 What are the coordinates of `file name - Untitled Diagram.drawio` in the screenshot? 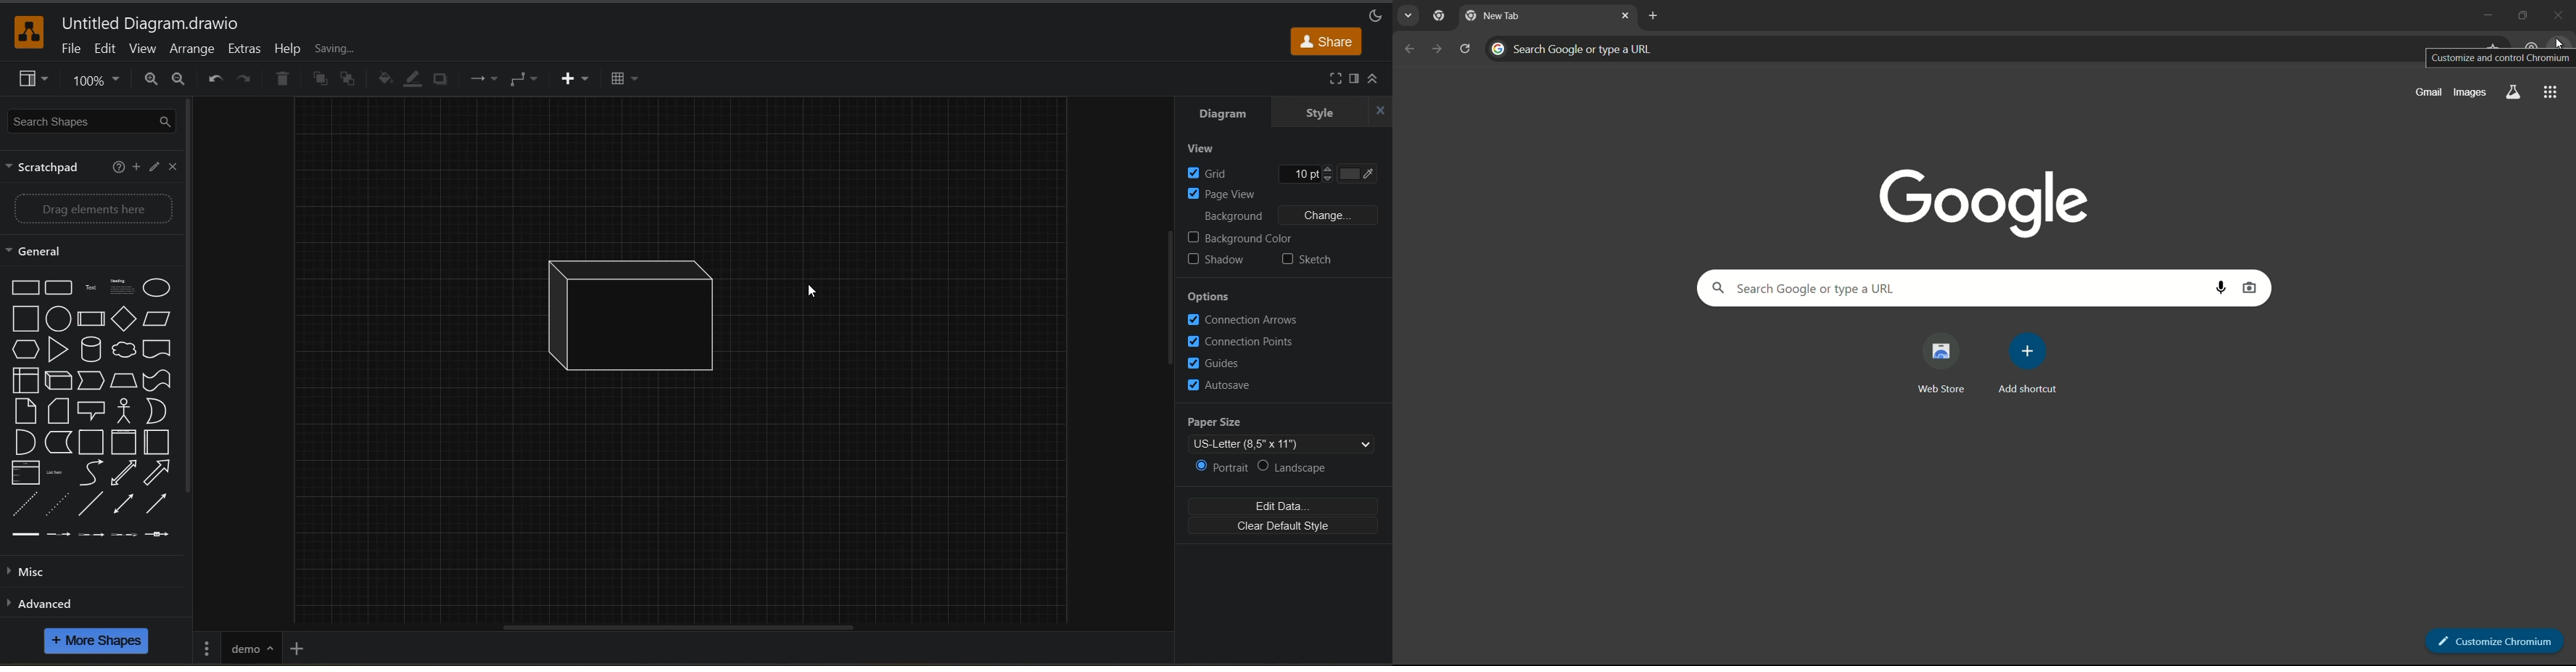 It's located at (155, 23).